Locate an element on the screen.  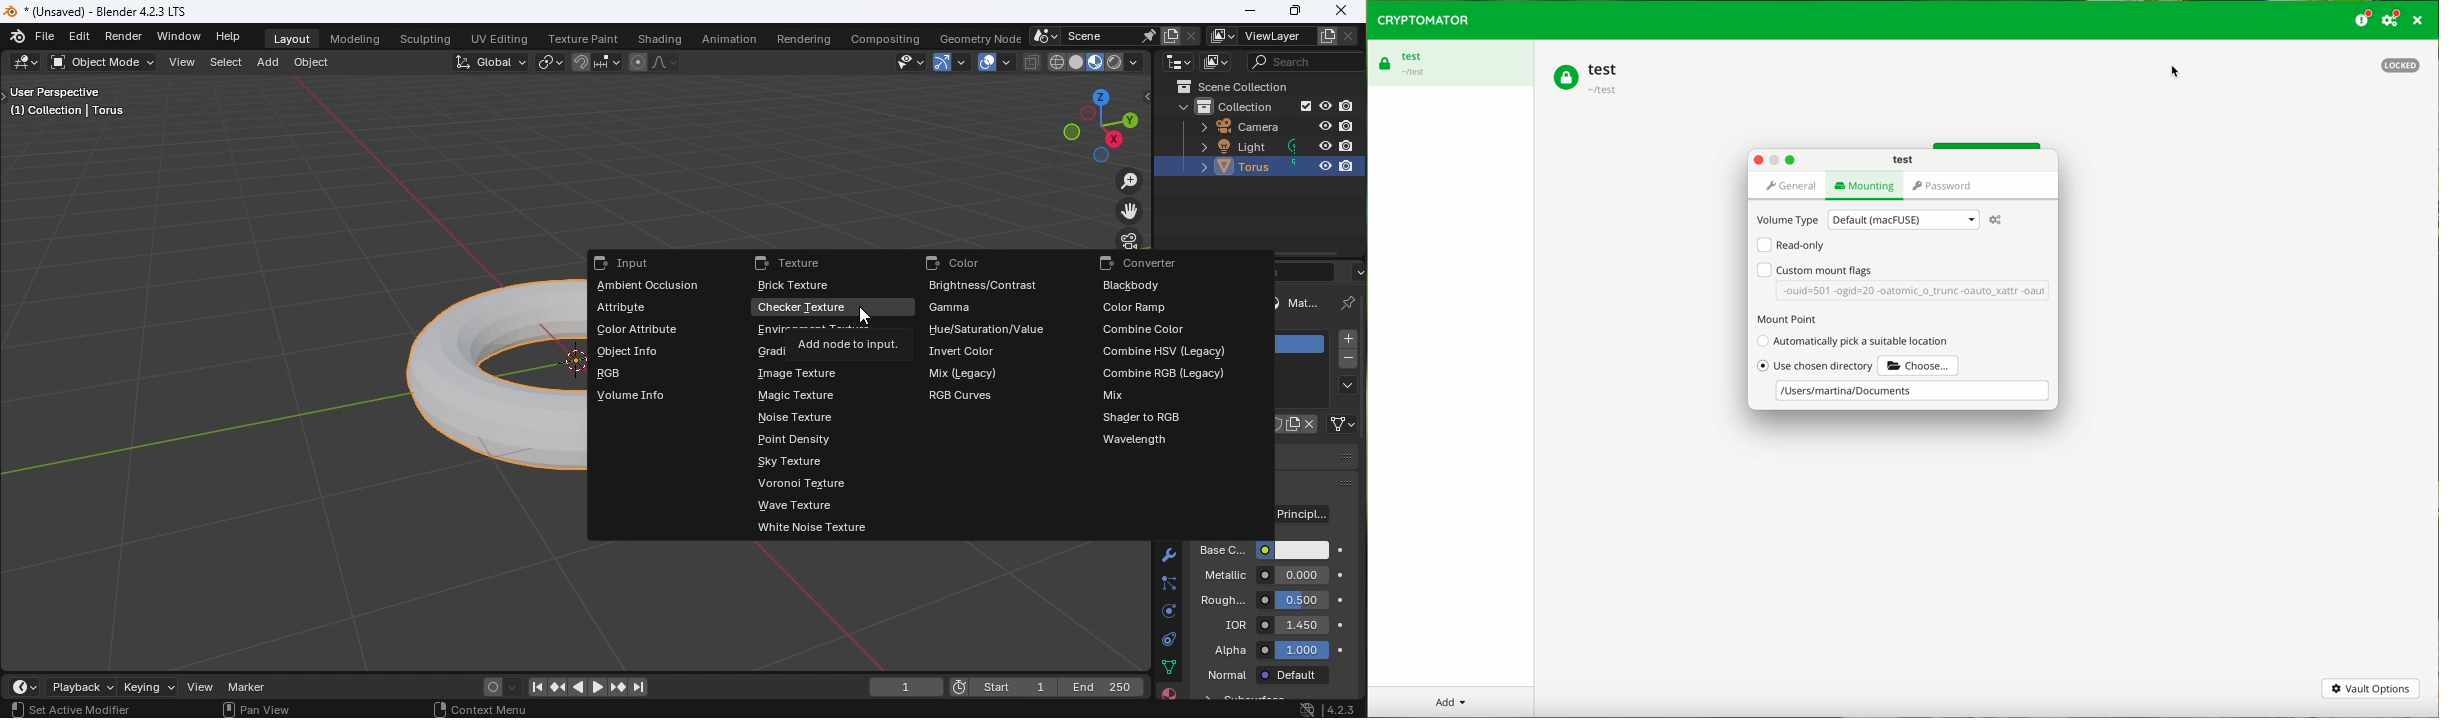
Alpha is located at coordinates (1266, 651).